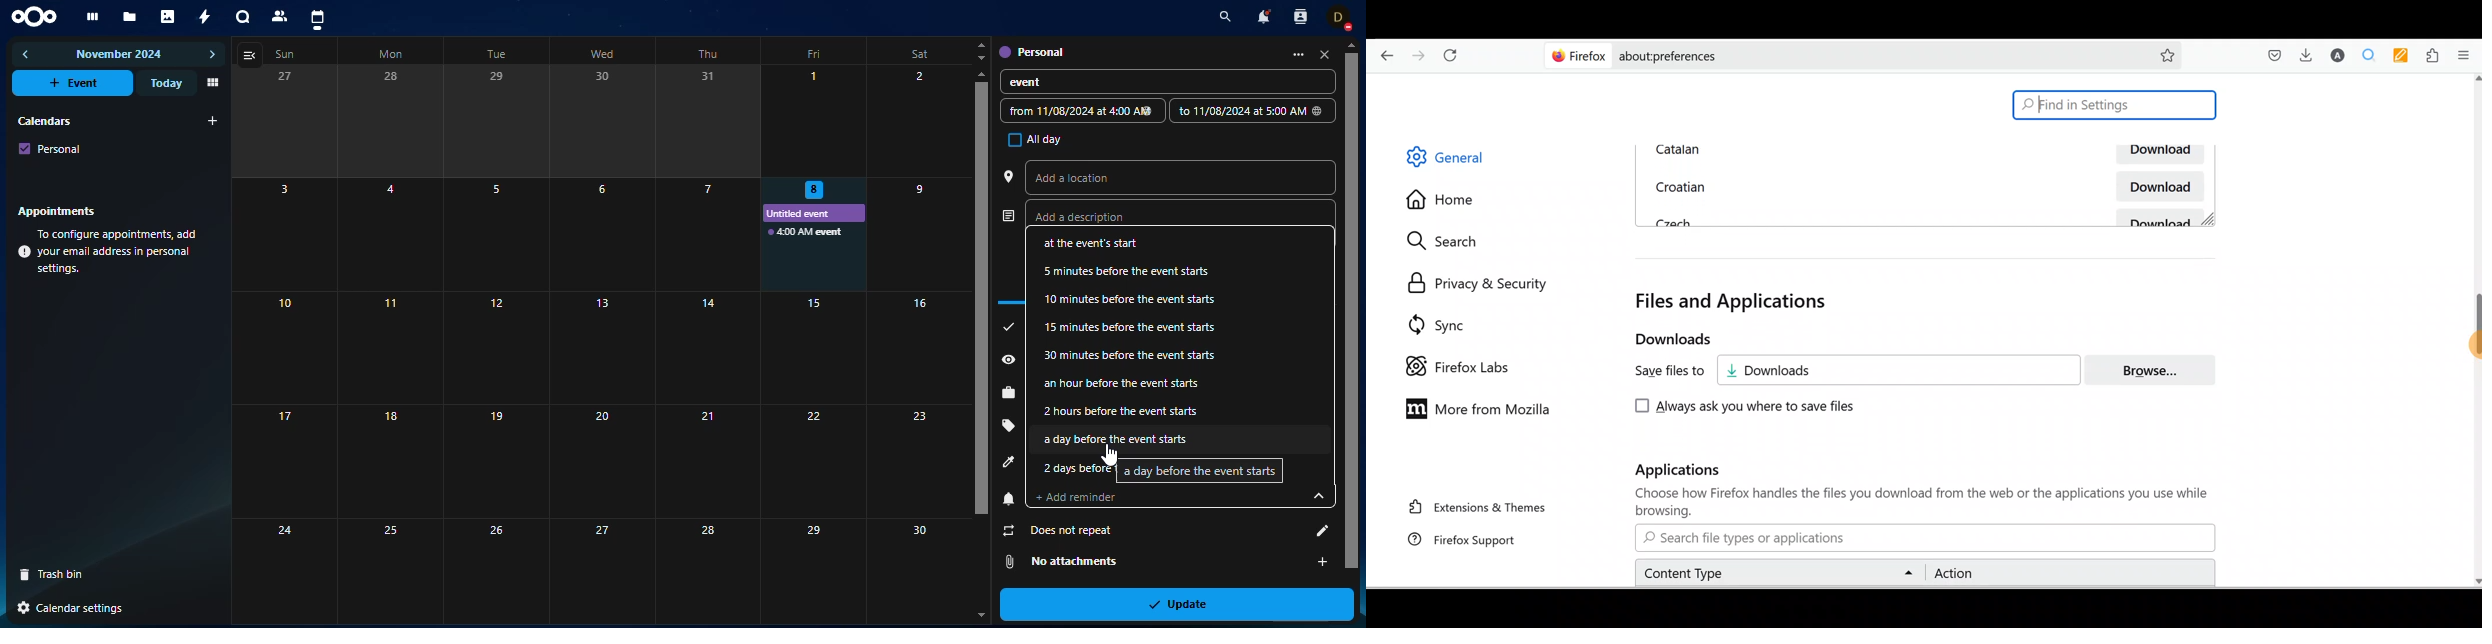  What do you see at coordinates (51, 148) in the screenshot?
I see `personal` at bounding box center [51, 148].